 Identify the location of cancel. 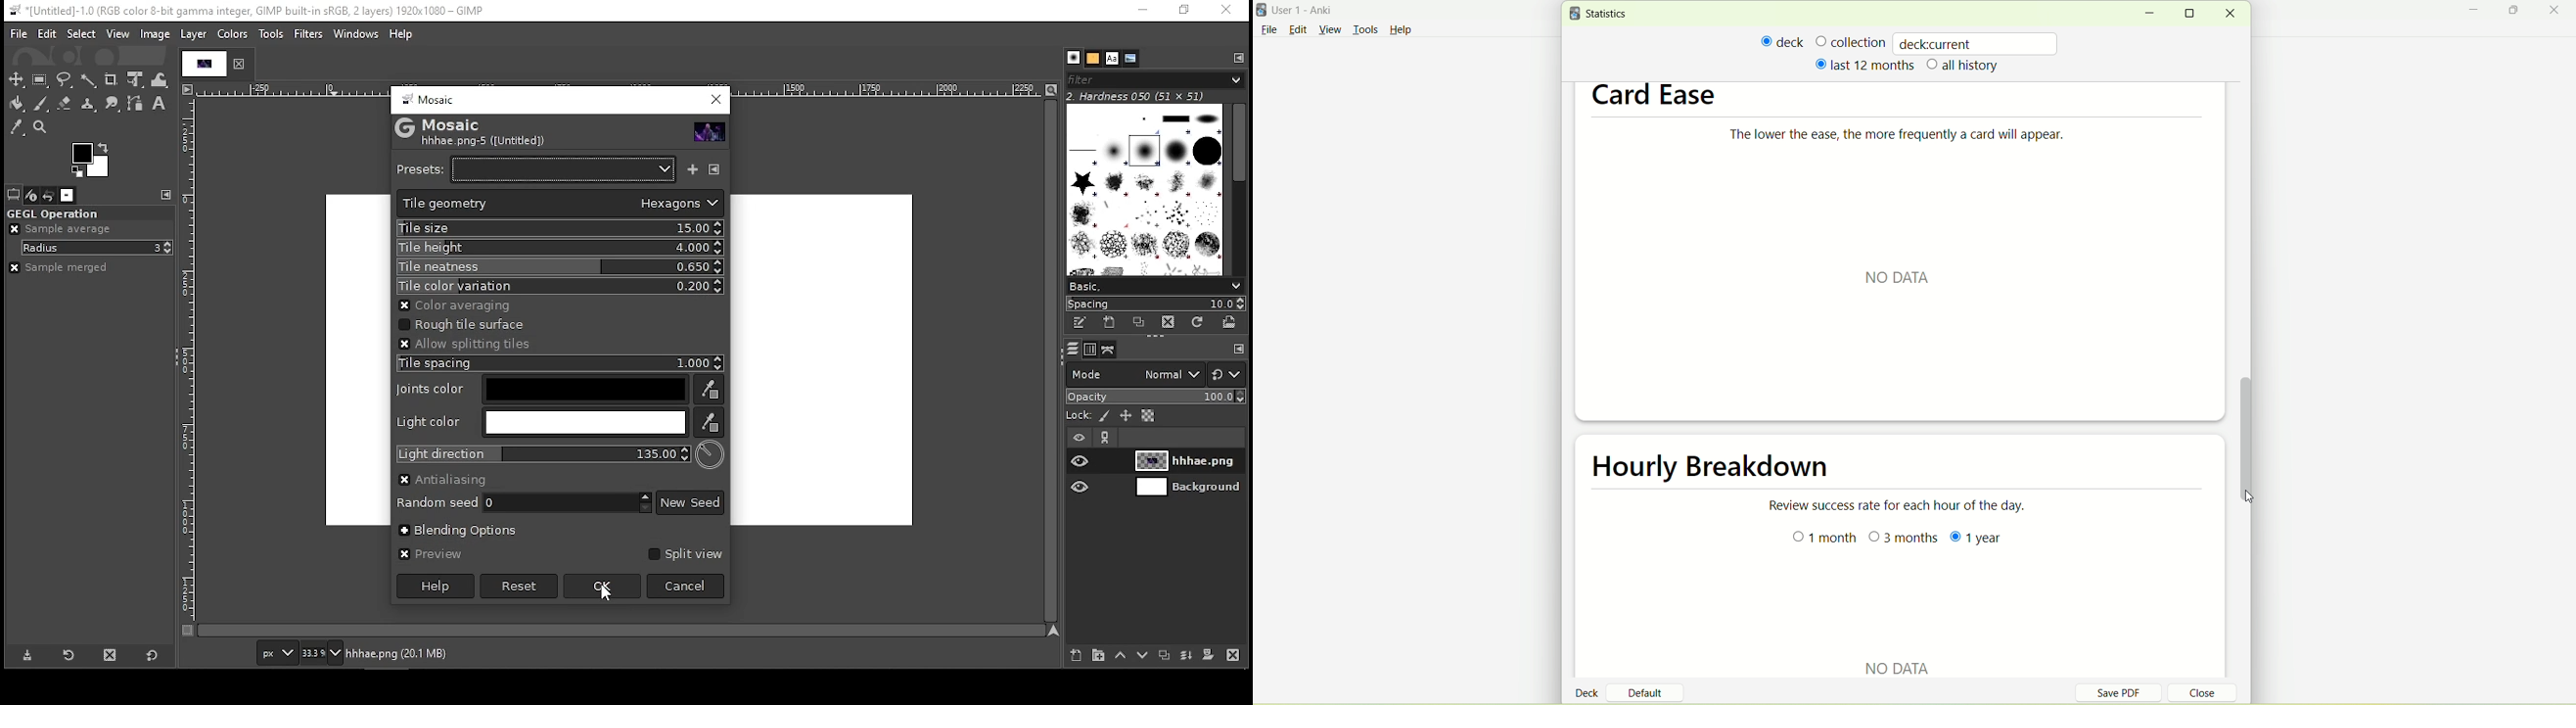
(687, 587).